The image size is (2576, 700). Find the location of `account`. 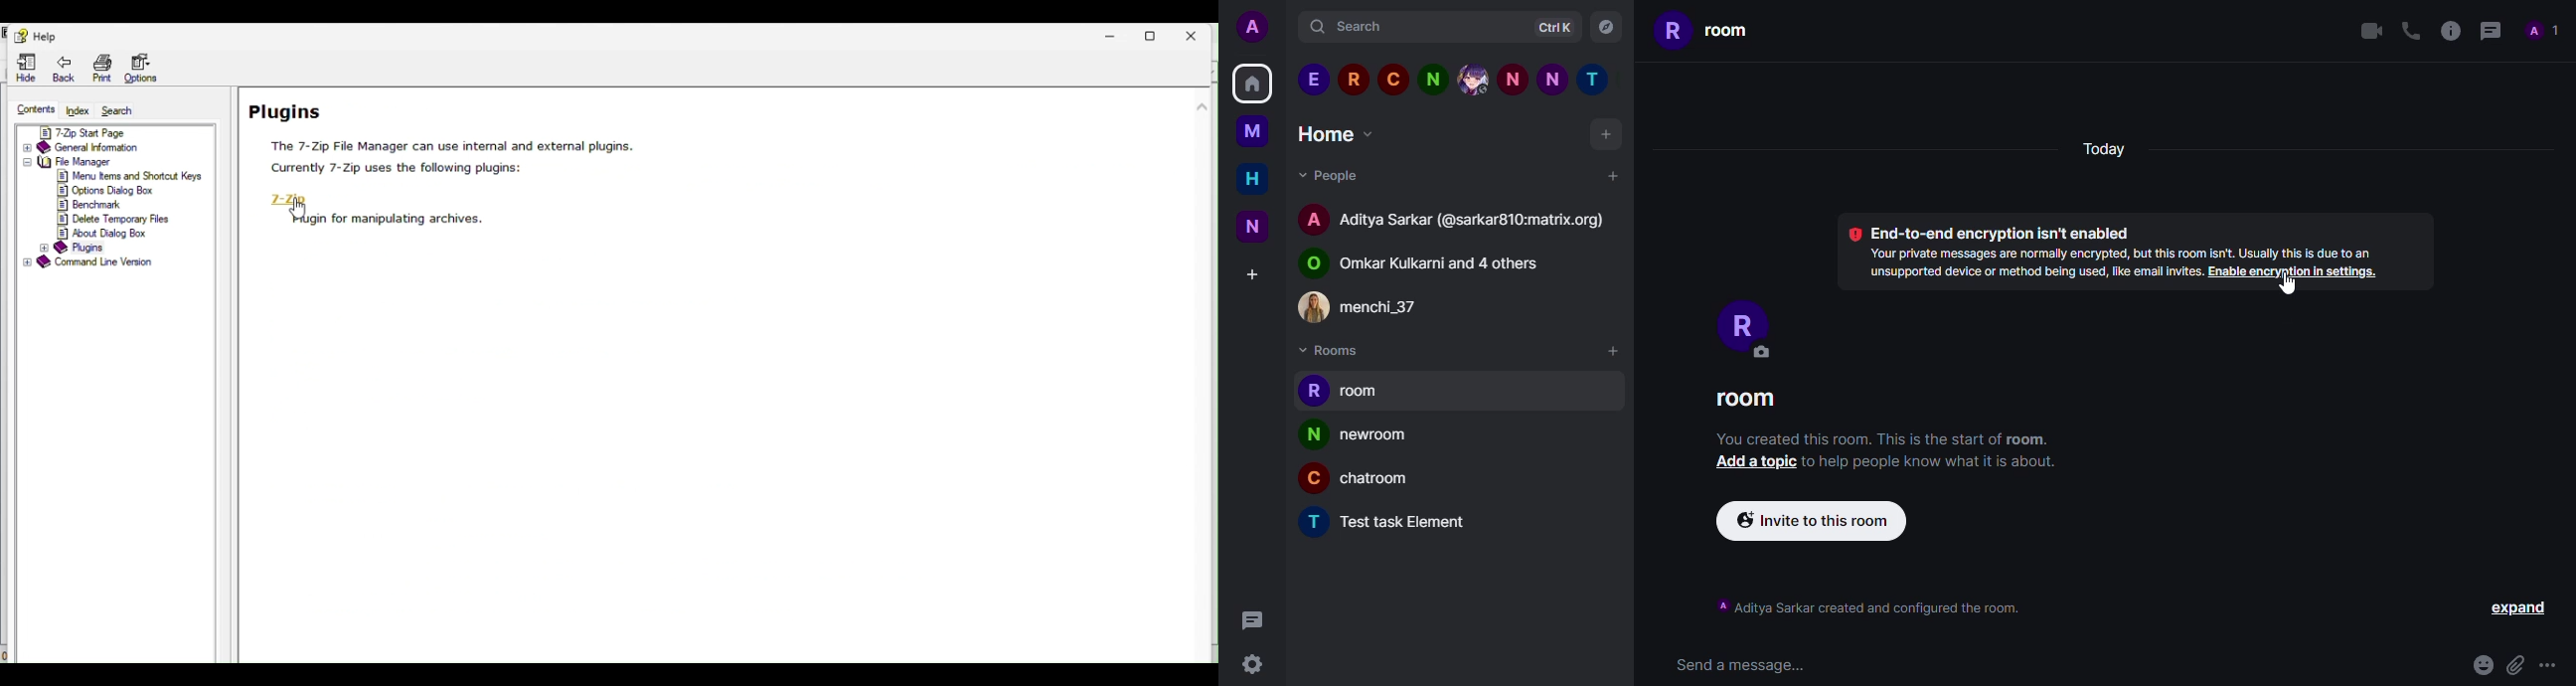

account is located at coordinates (1371, 308).